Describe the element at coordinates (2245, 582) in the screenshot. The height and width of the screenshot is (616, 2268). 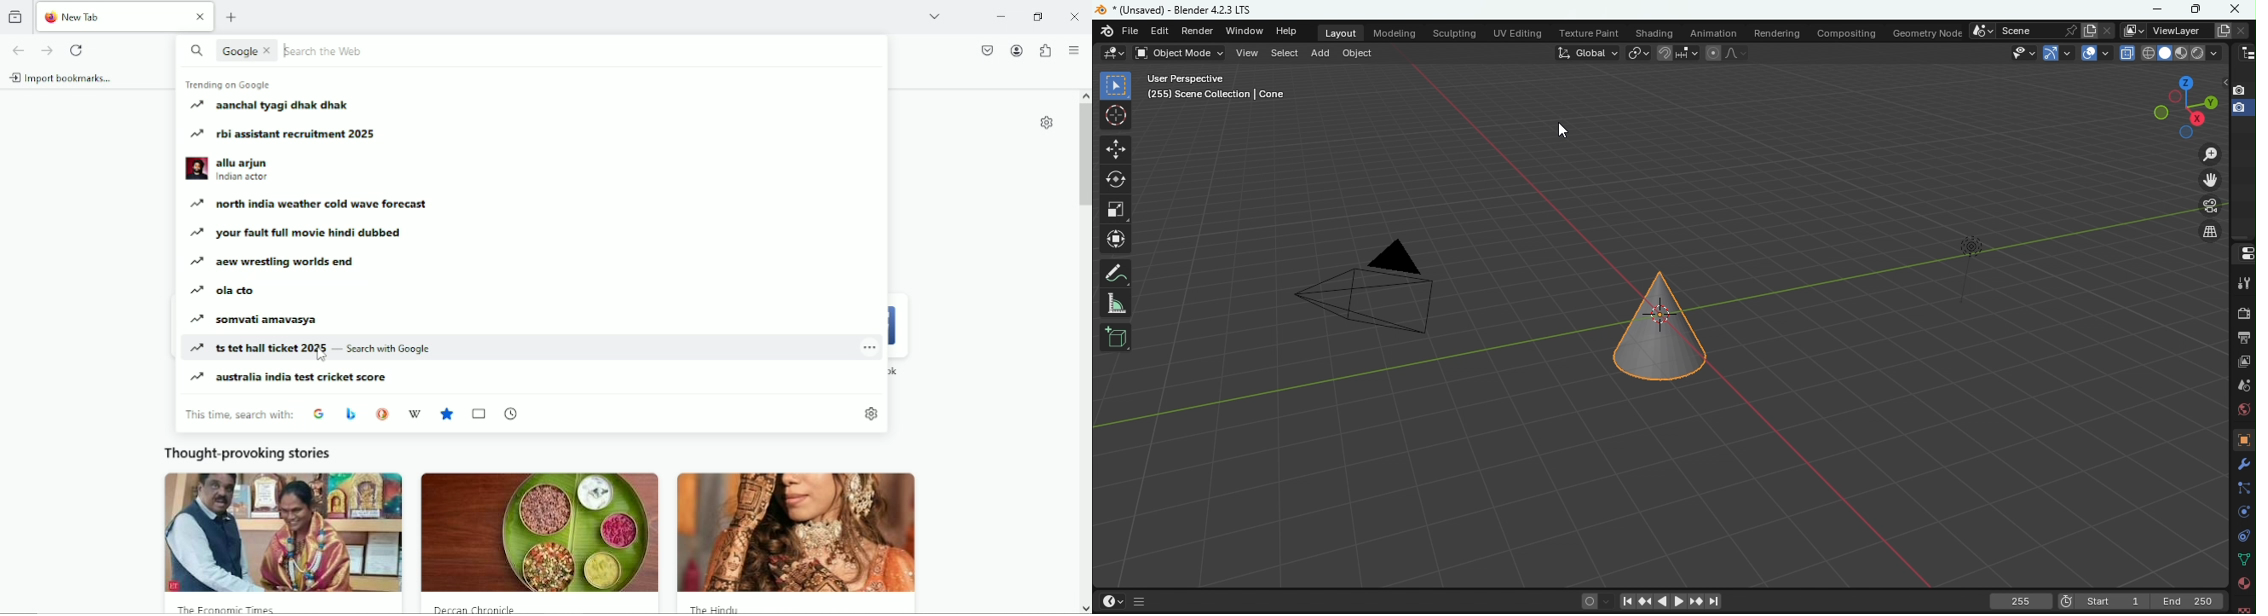
I see `Material` at that location.